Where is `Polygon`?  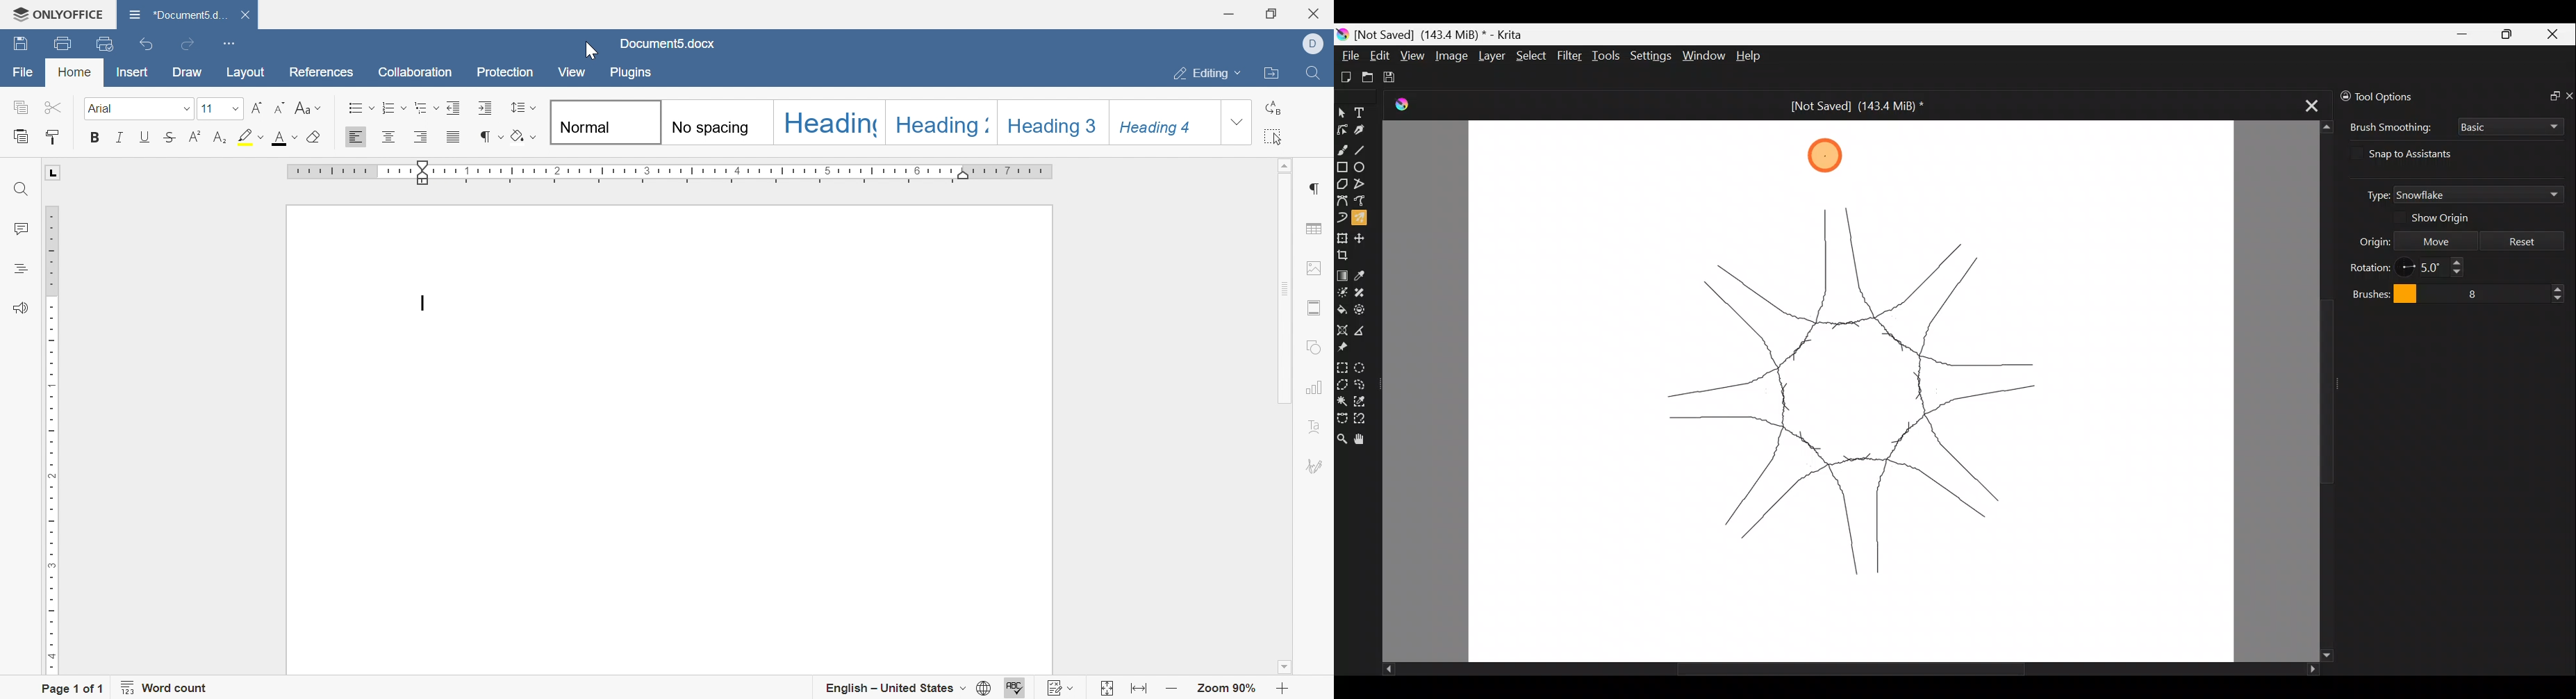
Polygon is located at coordinates (1342, 183).